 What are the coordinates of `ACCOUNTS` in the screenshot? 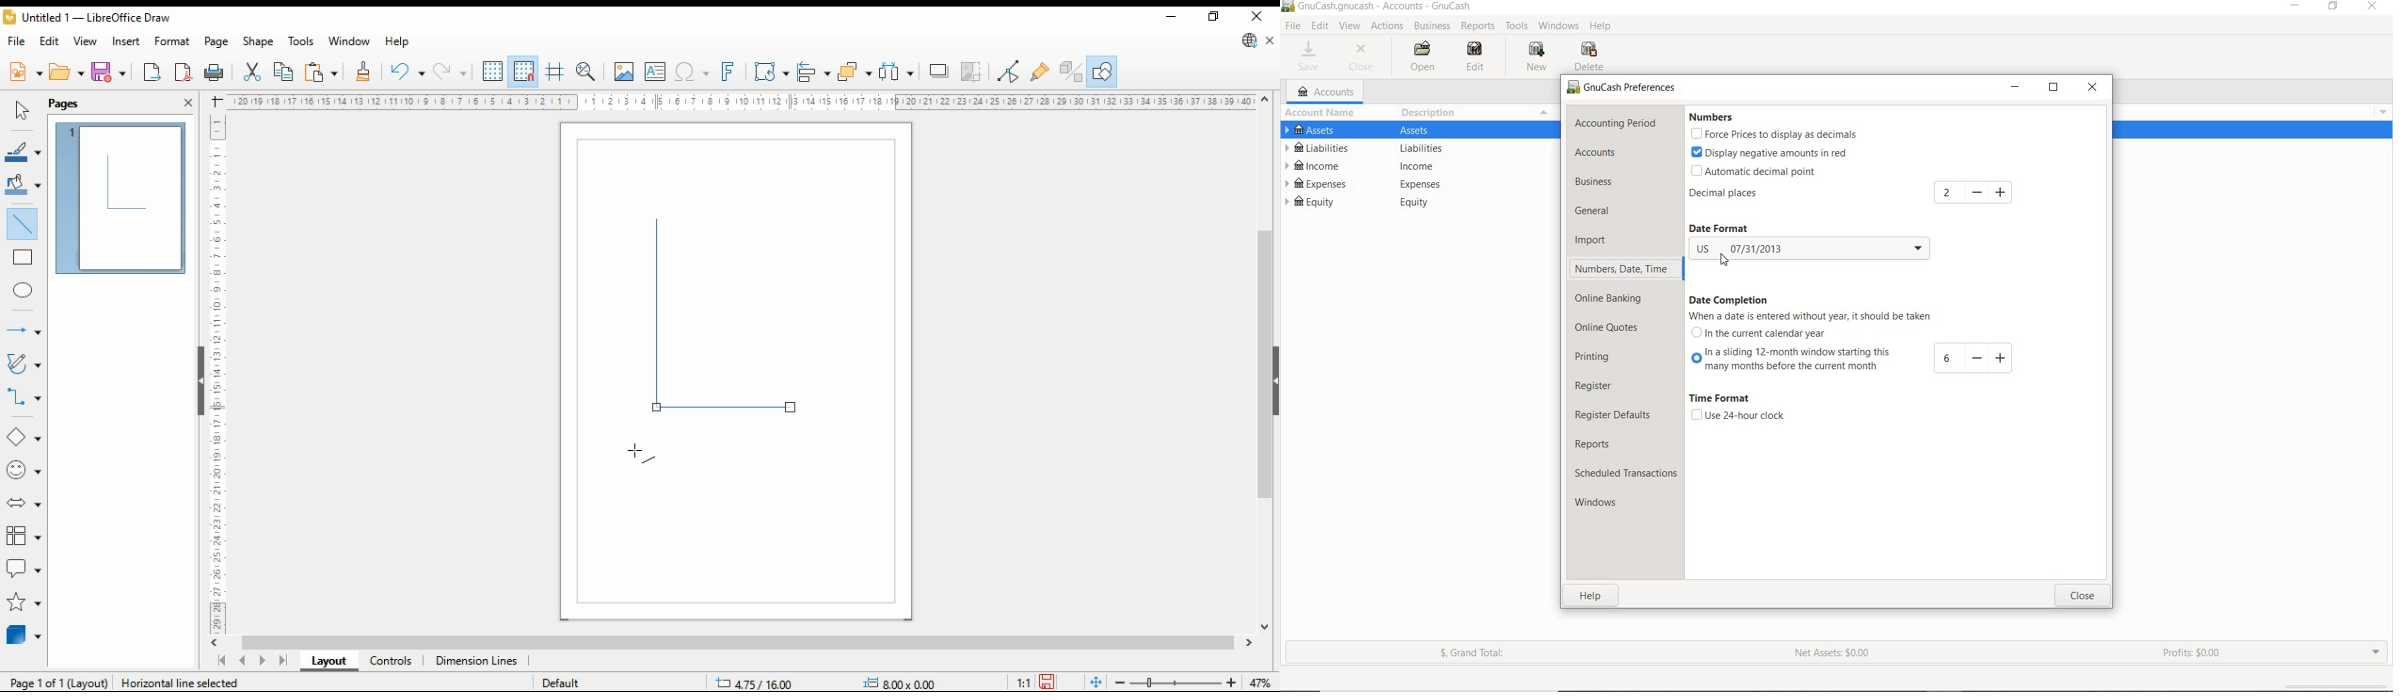 It's located at (1327, 92).